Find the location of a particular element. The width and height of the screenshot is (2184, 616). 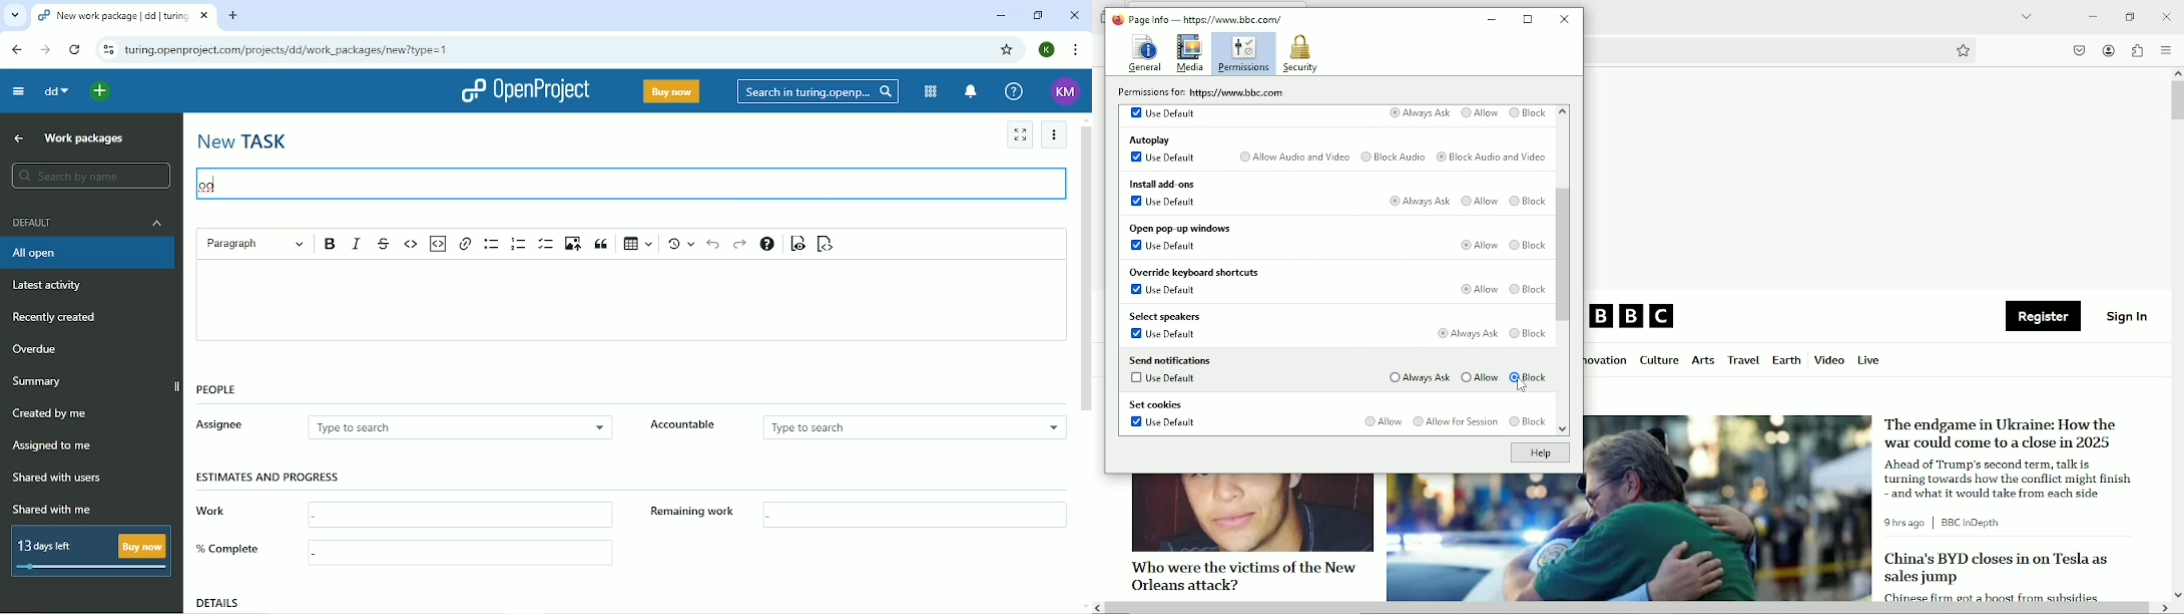

Block is located at coordinates (1527, 422).